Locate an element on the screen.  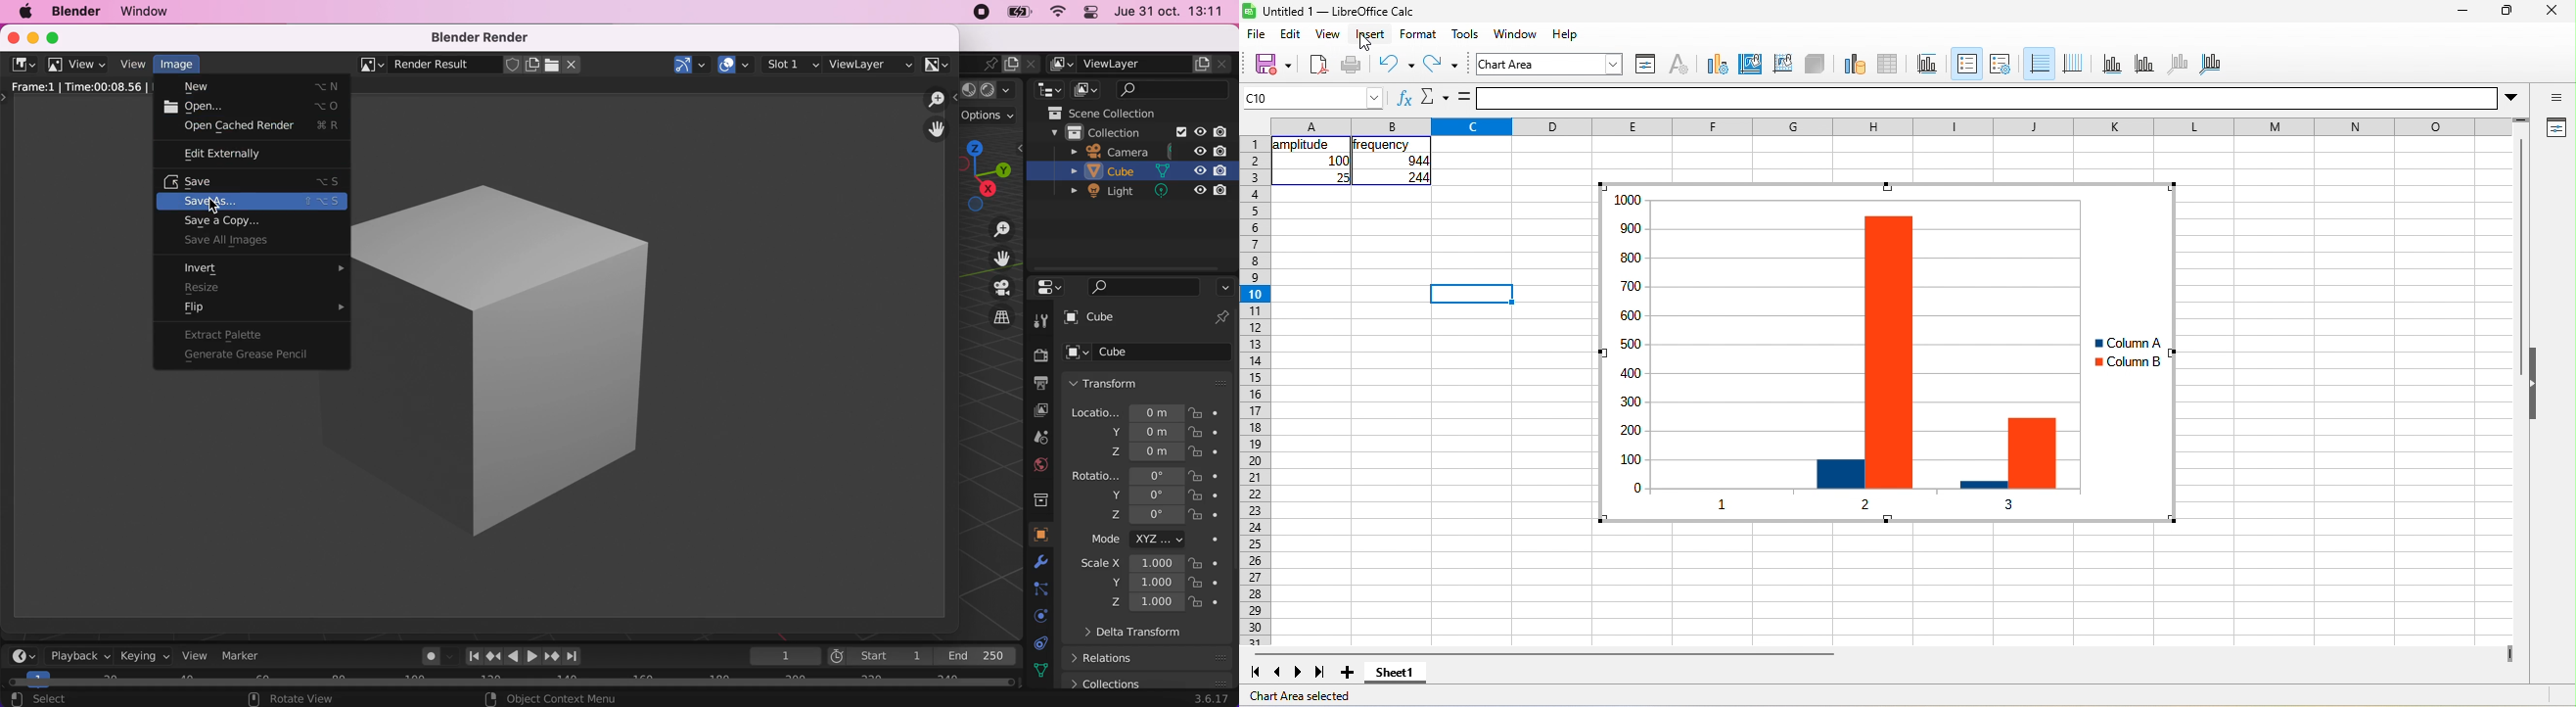
help is located at coordinates (1567, 33).